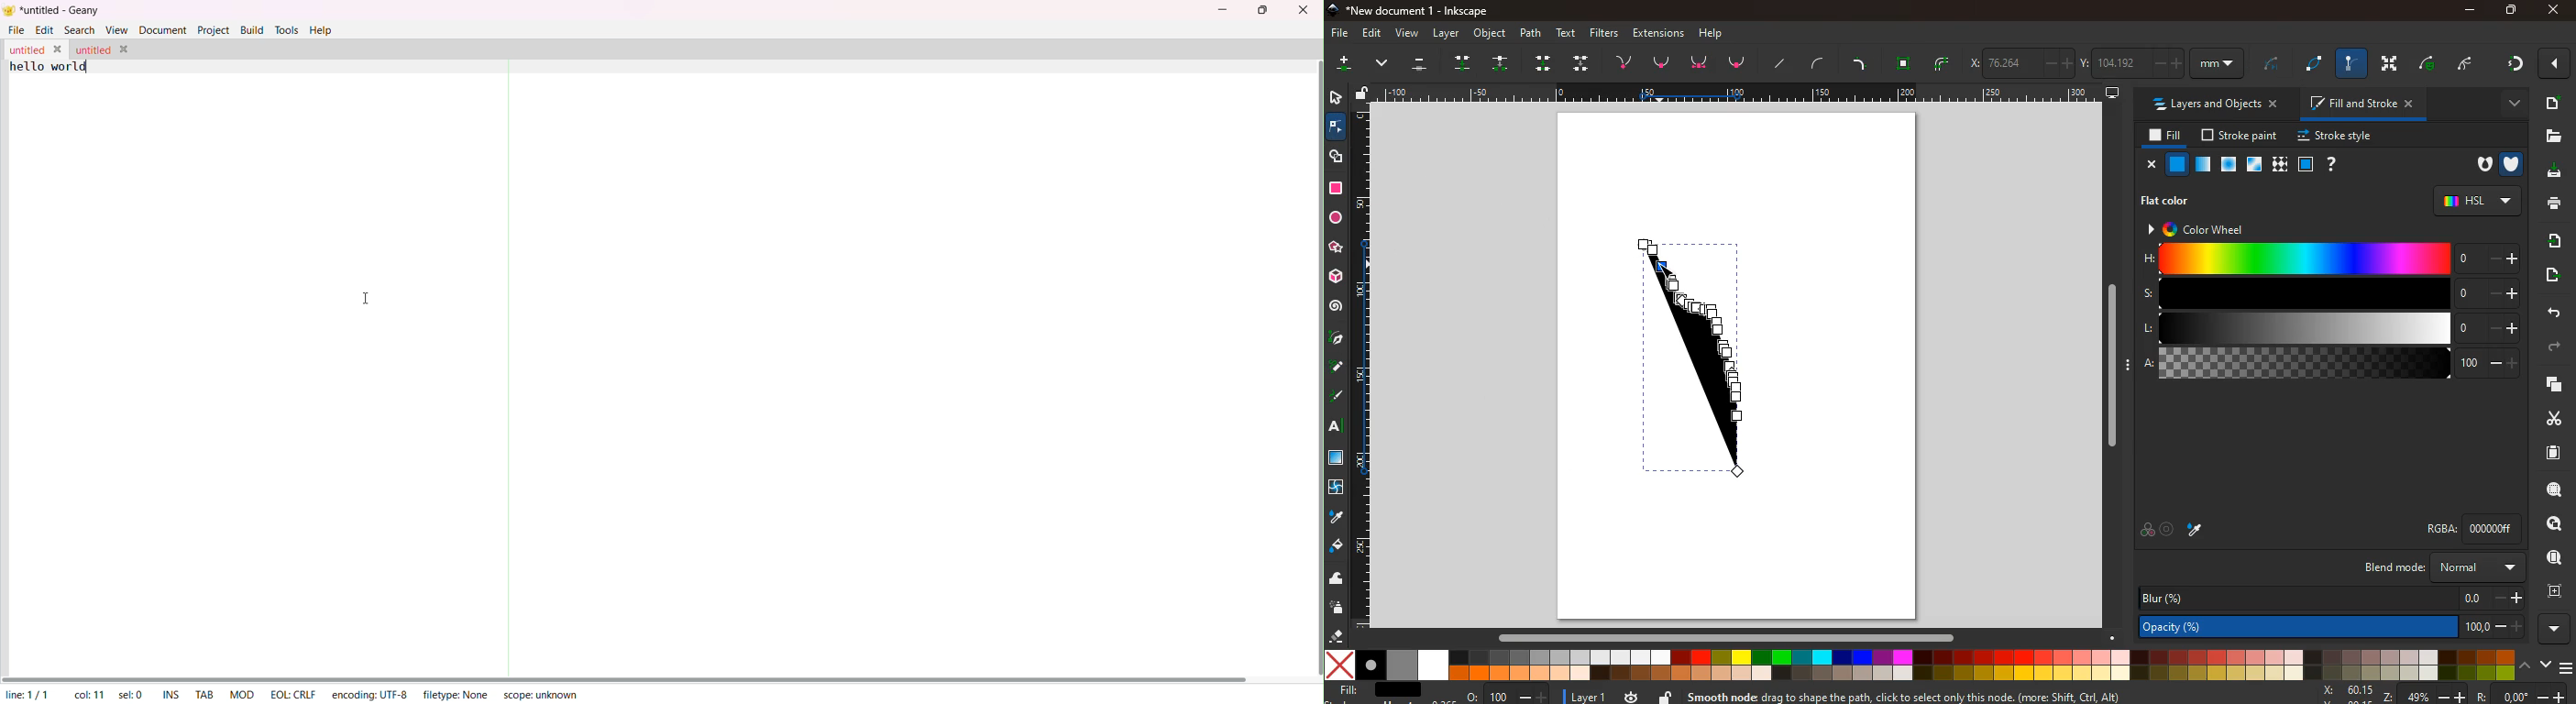  I want to click on back, so click(2548, 312).